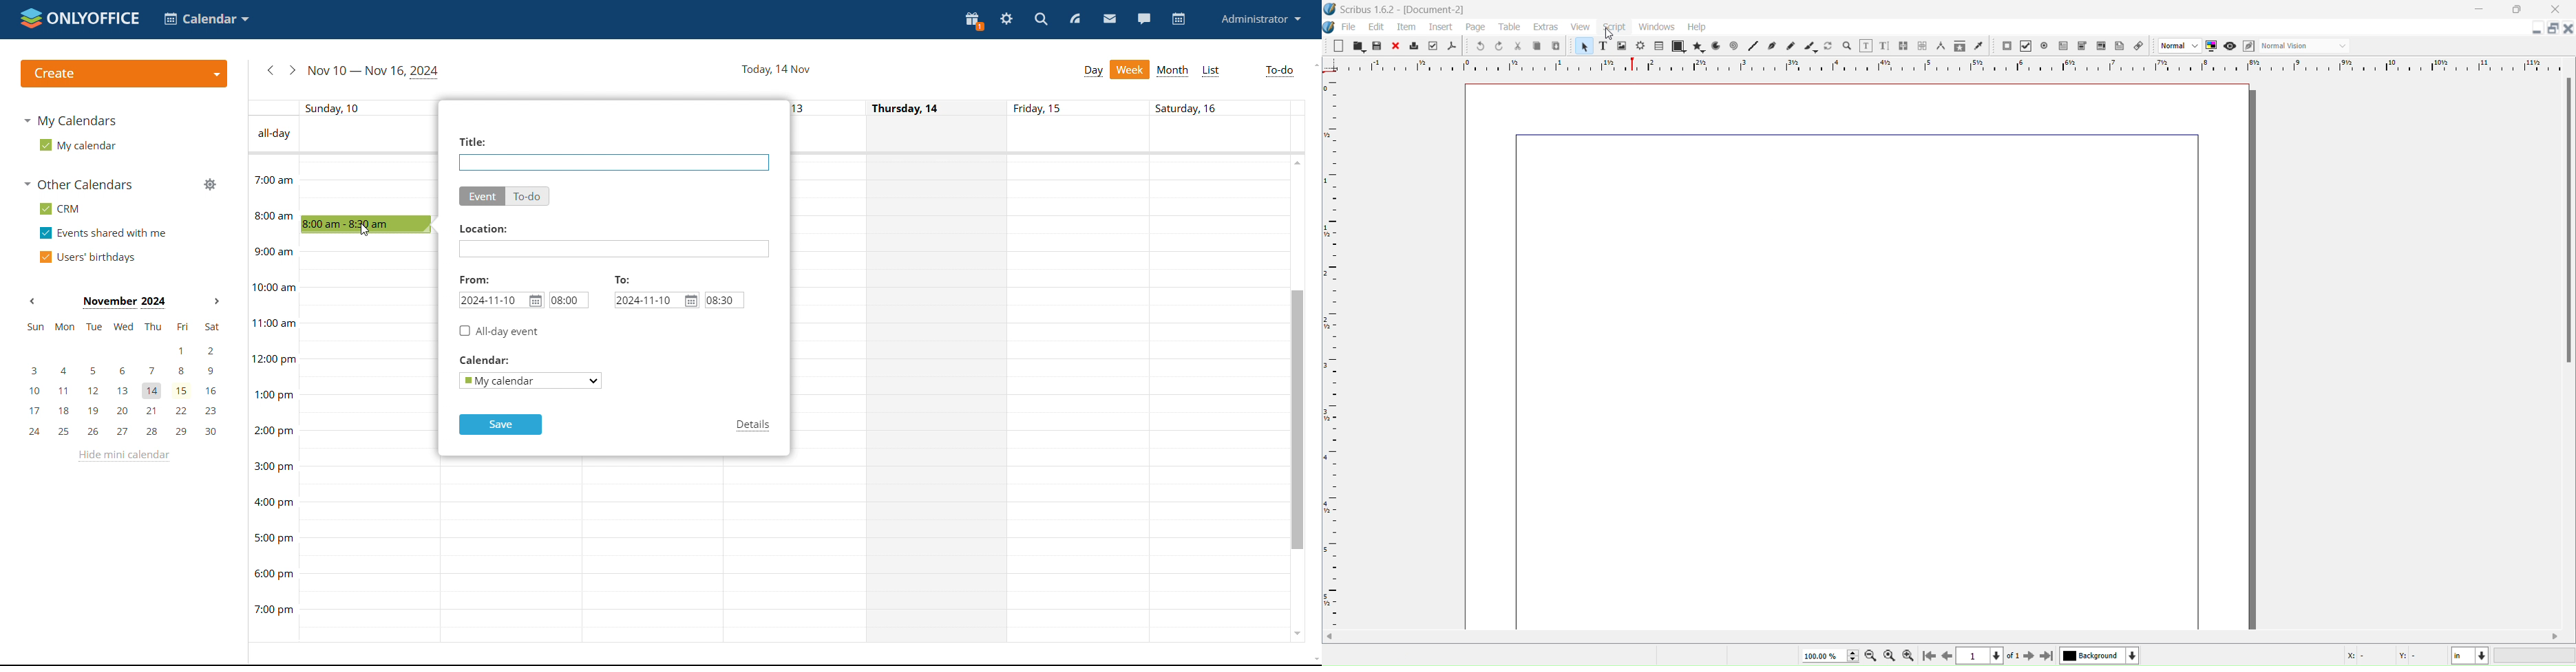  I want to click on Select the current page, so click(1987, 656).